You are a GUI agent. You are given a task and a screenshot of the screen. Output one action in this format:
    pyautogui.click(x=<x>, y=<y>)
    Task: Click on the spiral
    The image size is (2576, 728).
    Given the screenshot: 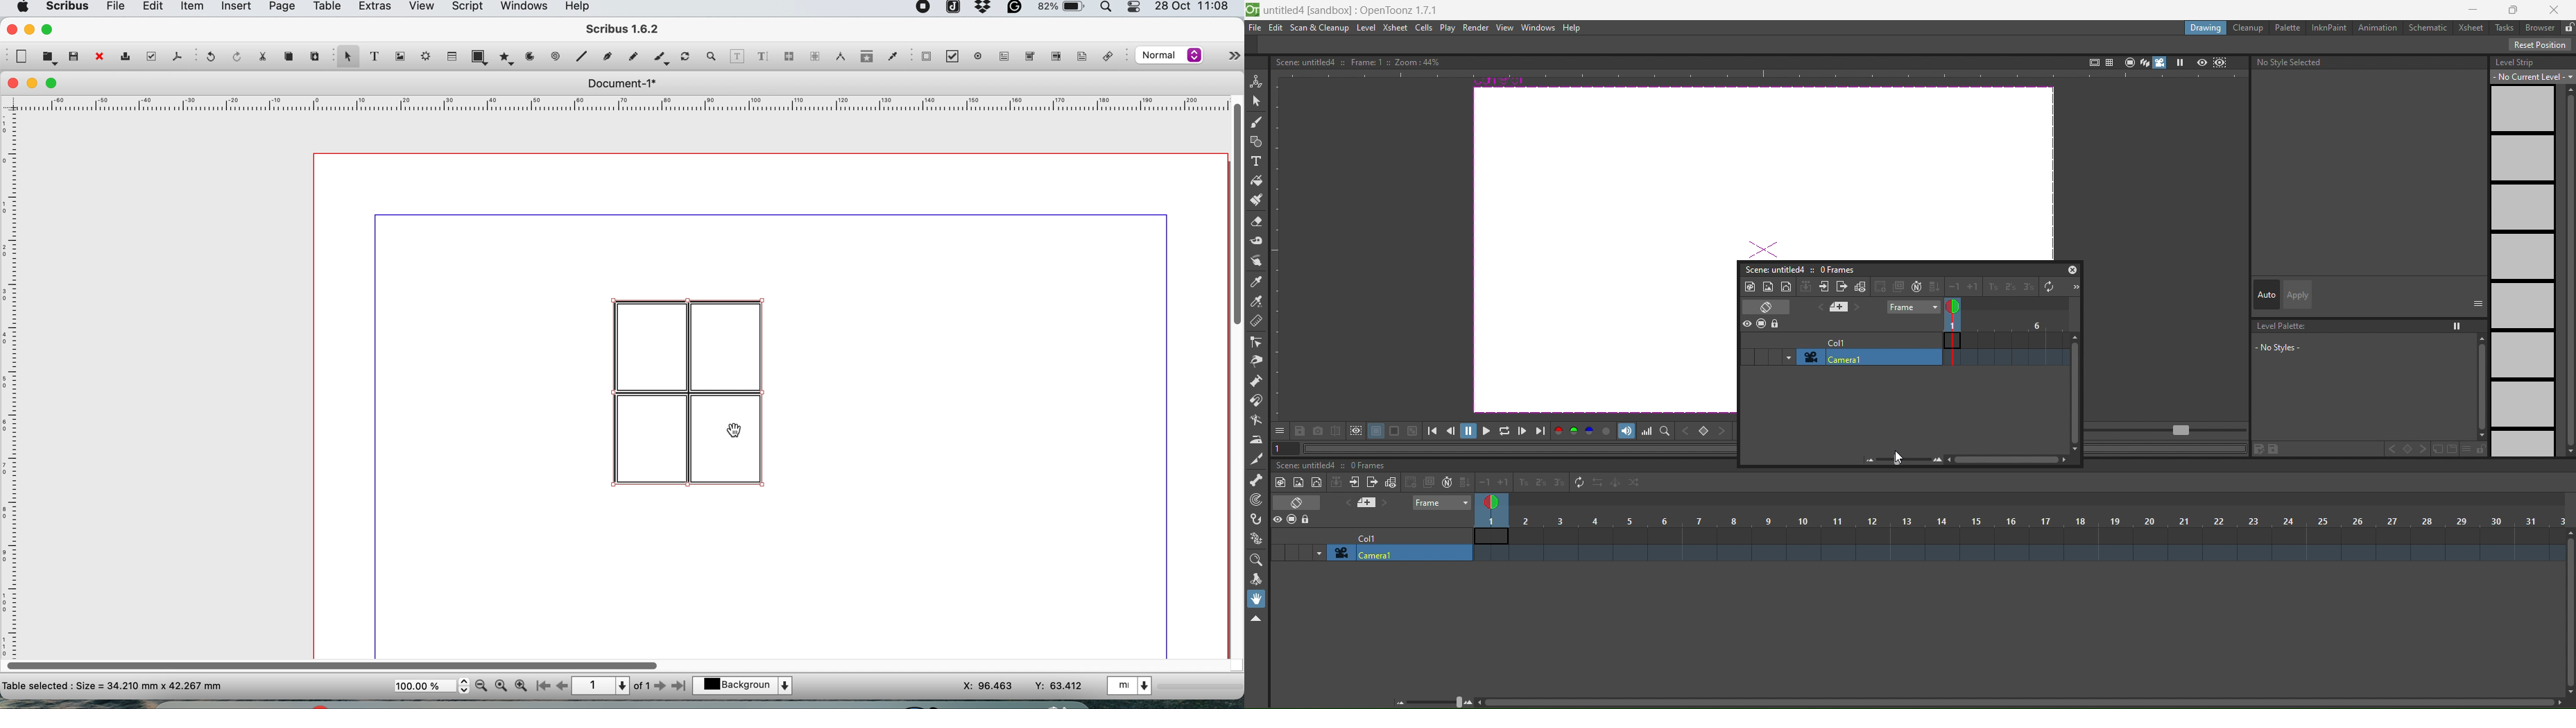 What is the action you would take?
    pyautogui.click(x=557, y=56)
    